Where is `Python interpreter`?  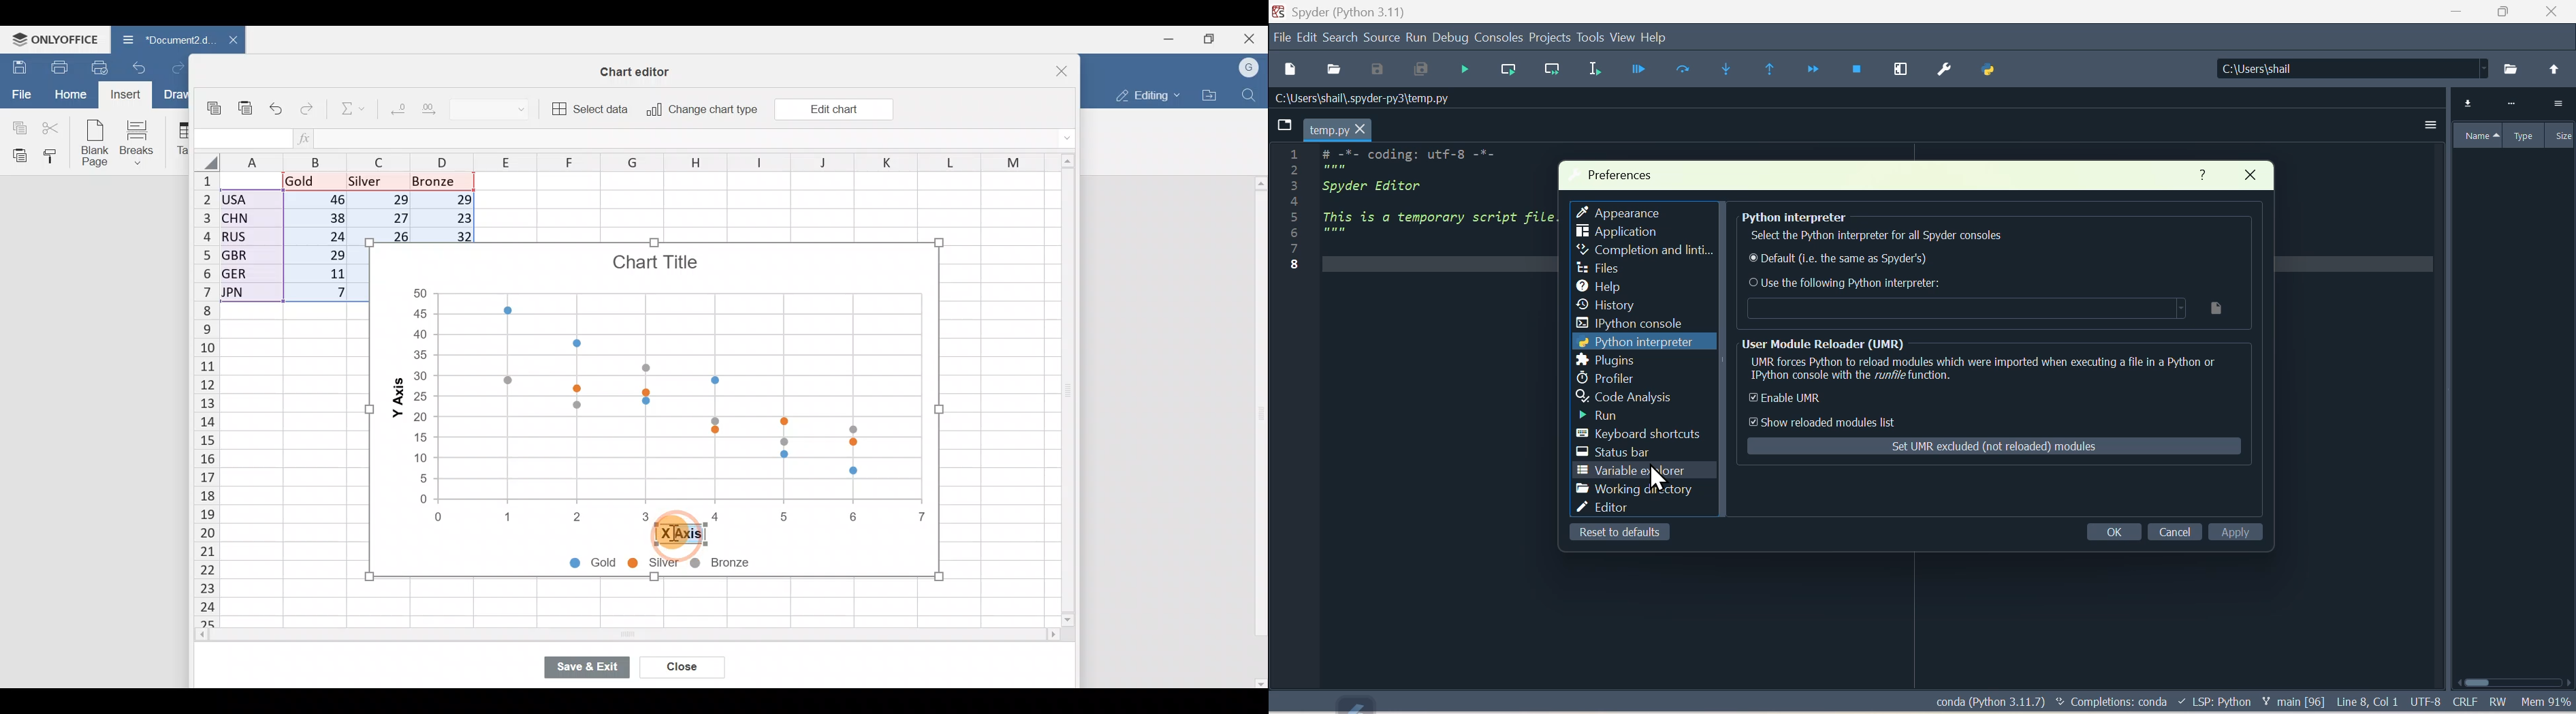 Python interpreter is located at coordinates (1632, 342).